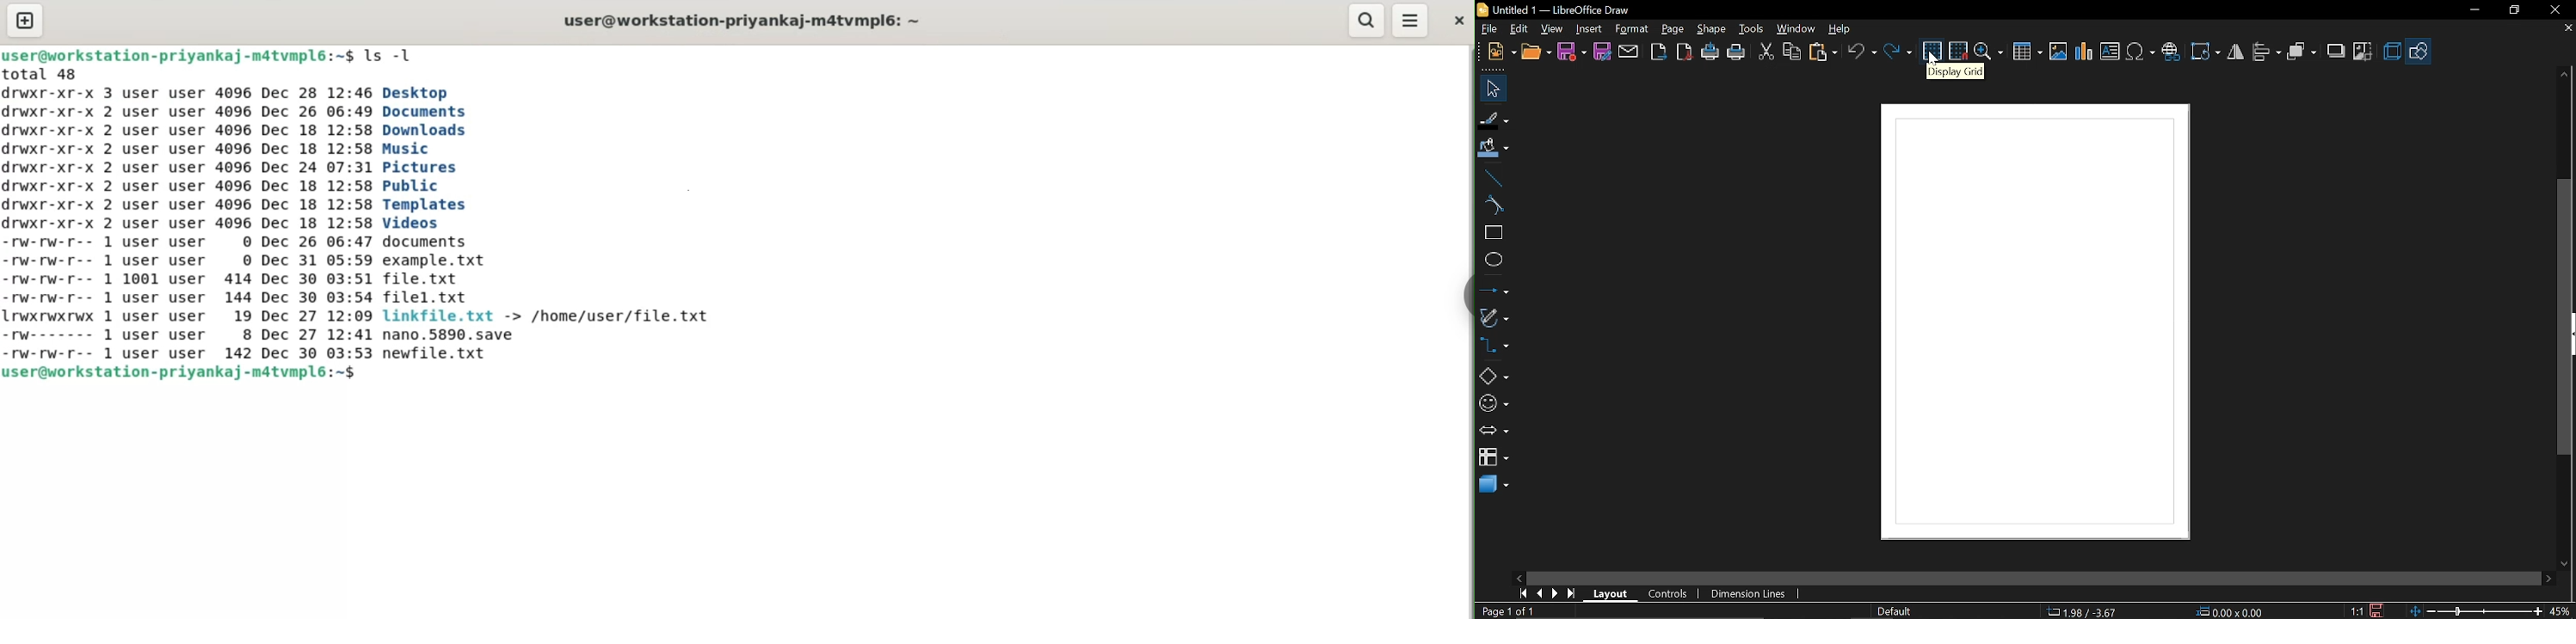 The image size is (2576, 644). What do you see at coordinates (2567, 29) in the screenshot?
I see `close tab` at bounding box center [2567, 29].